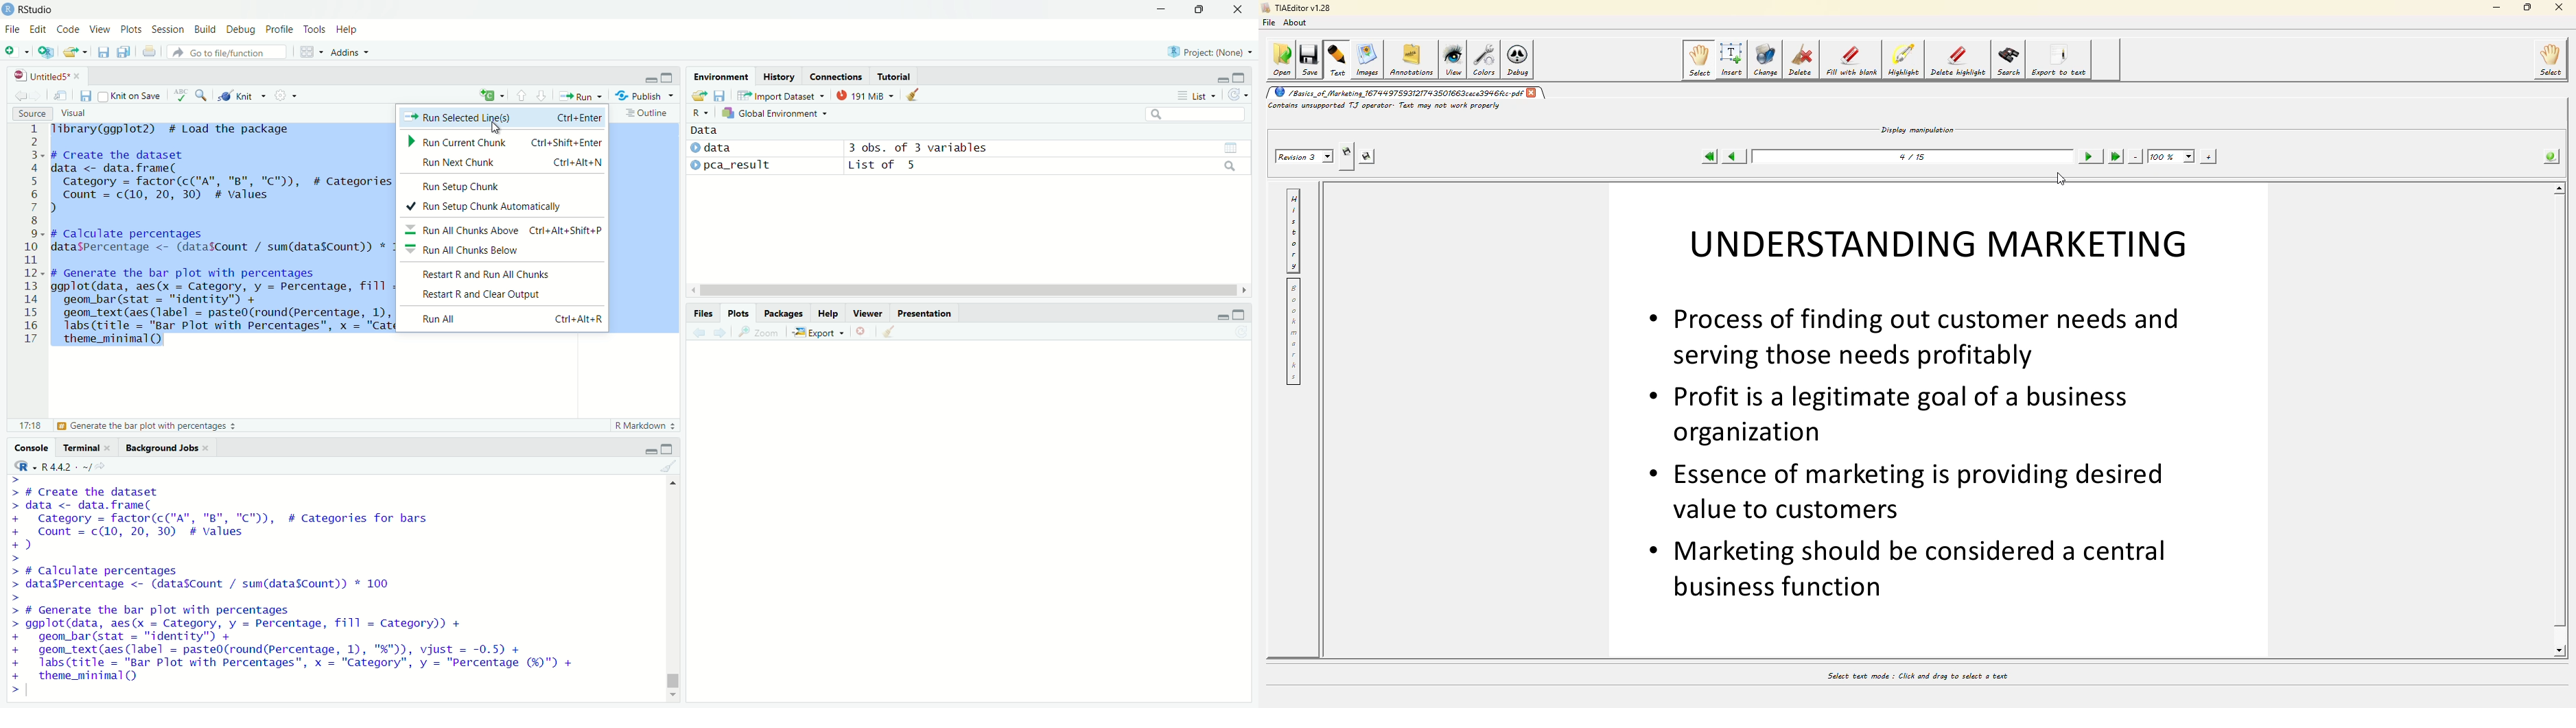 The image size is (2576, 728). What do you see at coordinates (102, 52) in the screenshot?
I see `save` at bounding box center [102, 52].